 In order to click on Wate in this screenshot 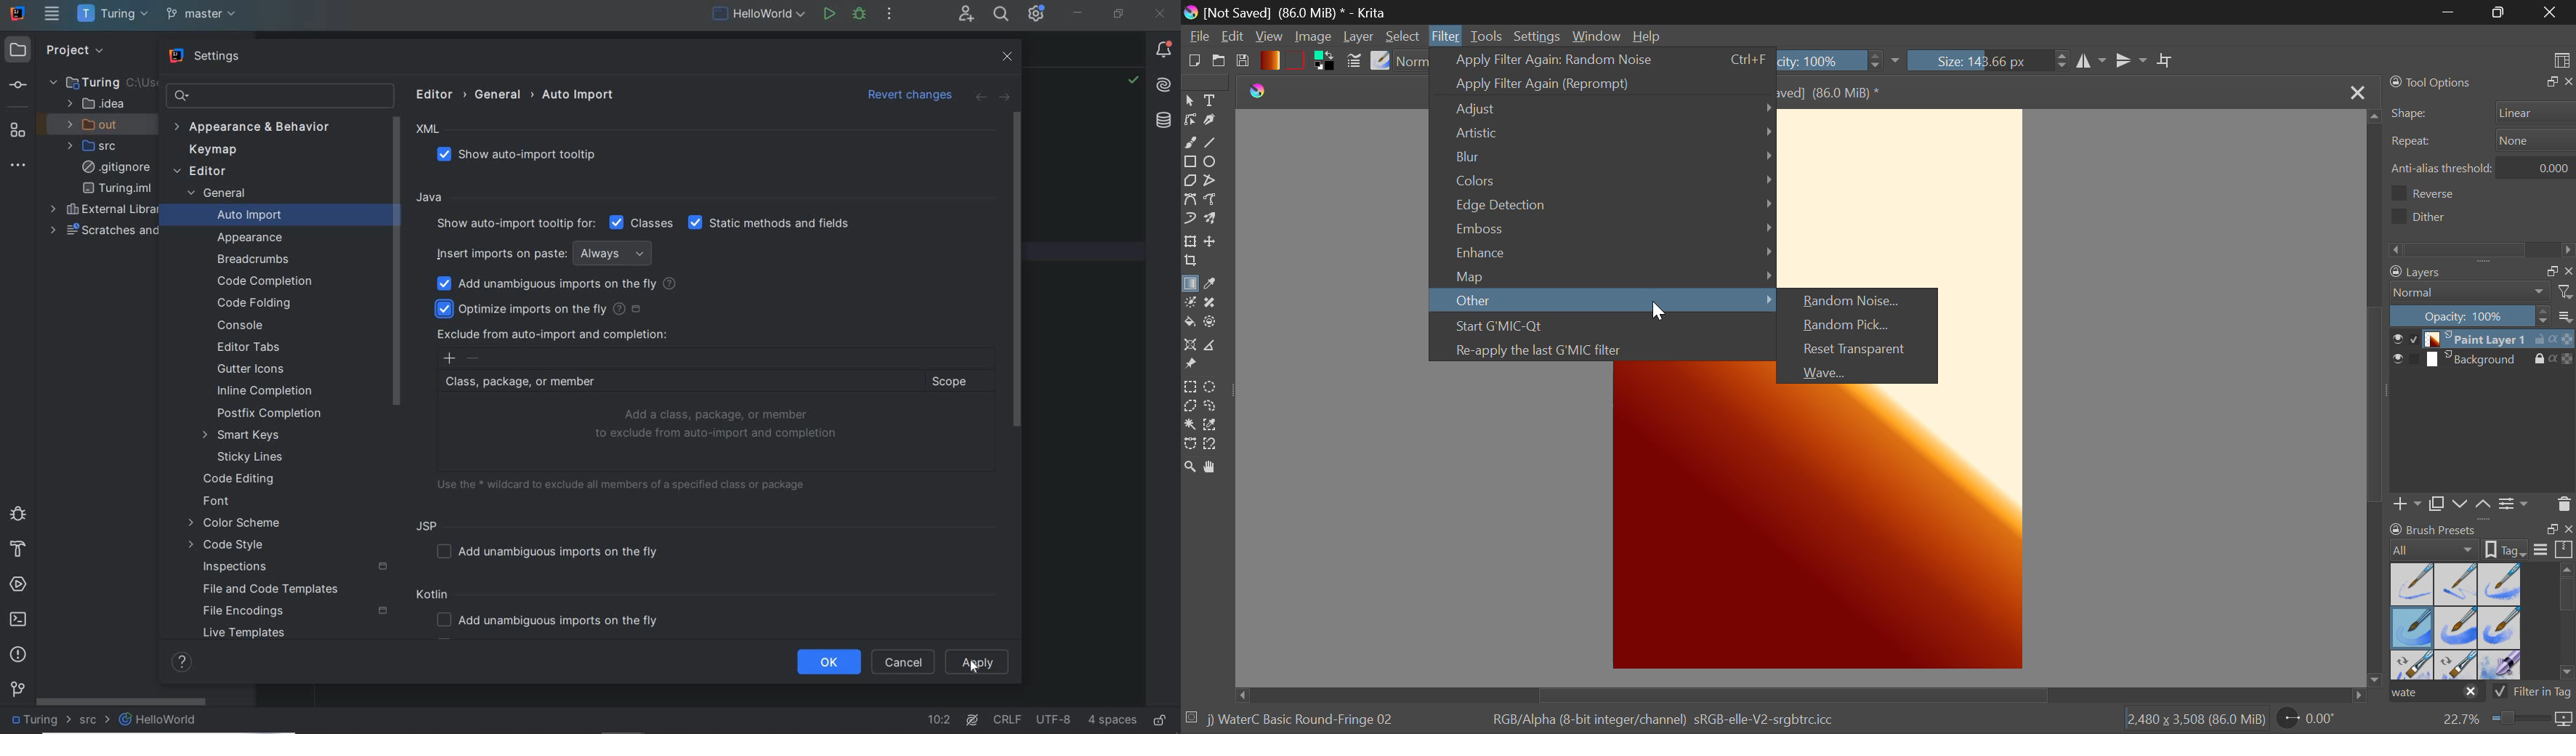, I will do `click(2436, 694)`.